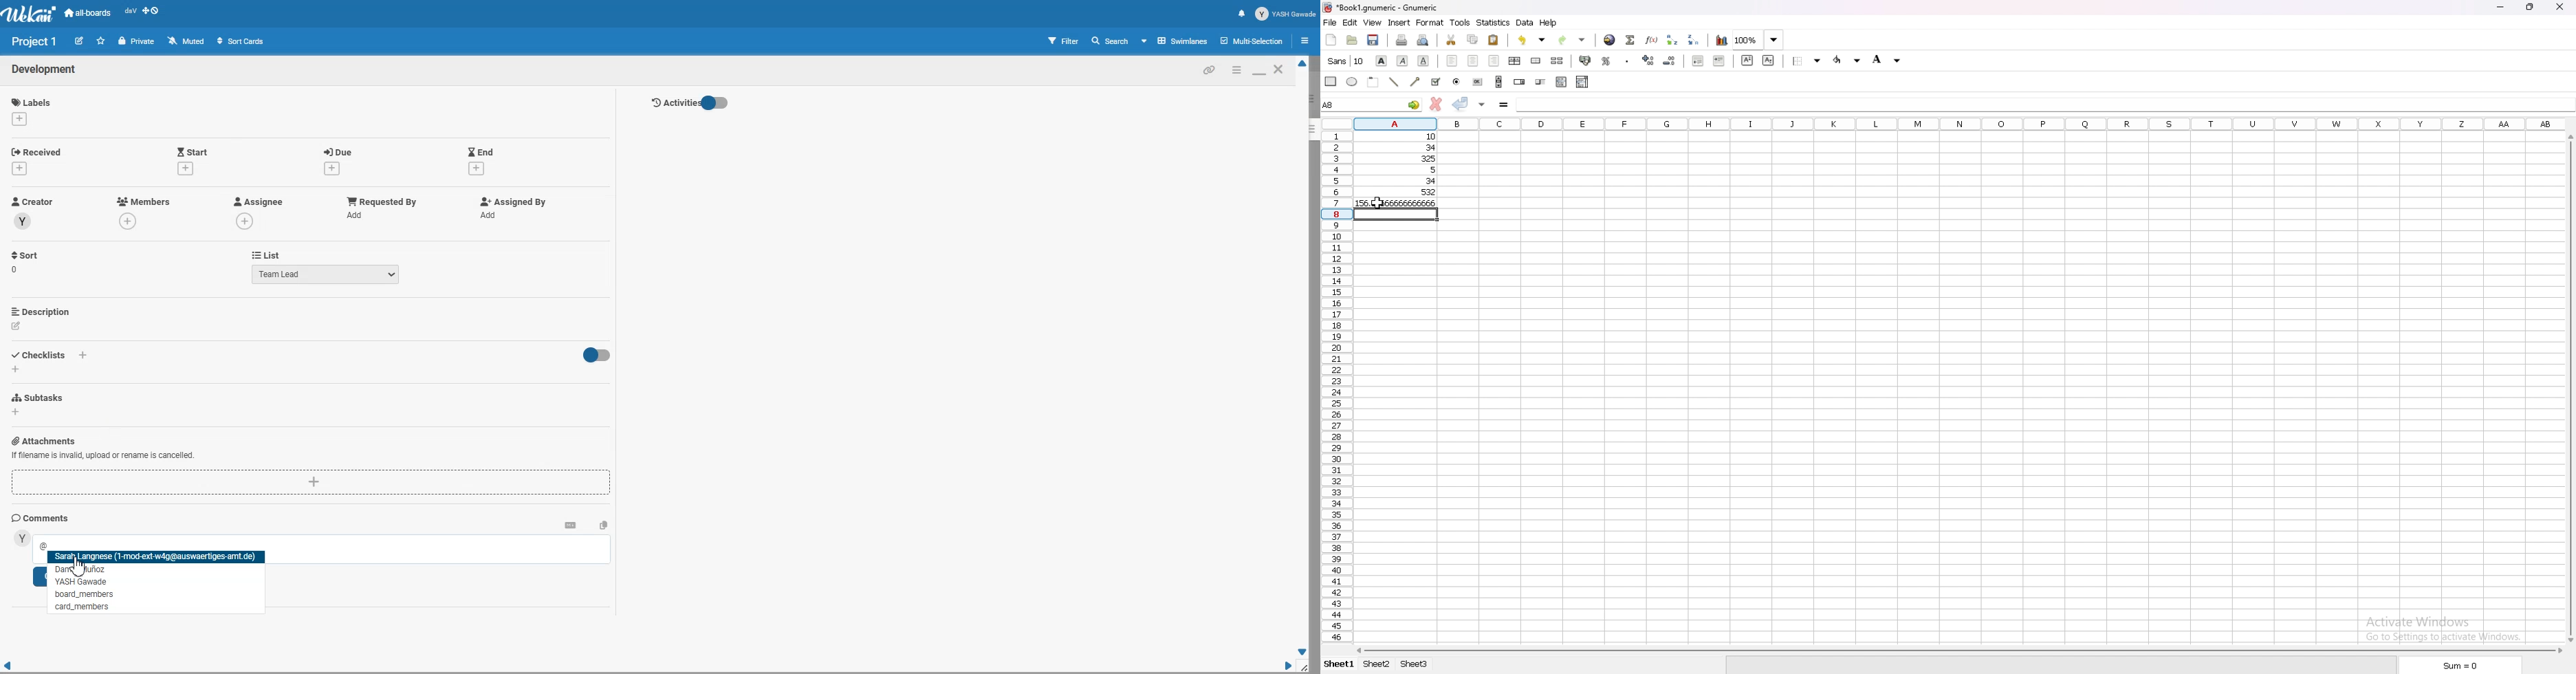  What do you see at coordinates (187, 41) in the screenshot?
I see `Muted` at bounding box center [187, 41].